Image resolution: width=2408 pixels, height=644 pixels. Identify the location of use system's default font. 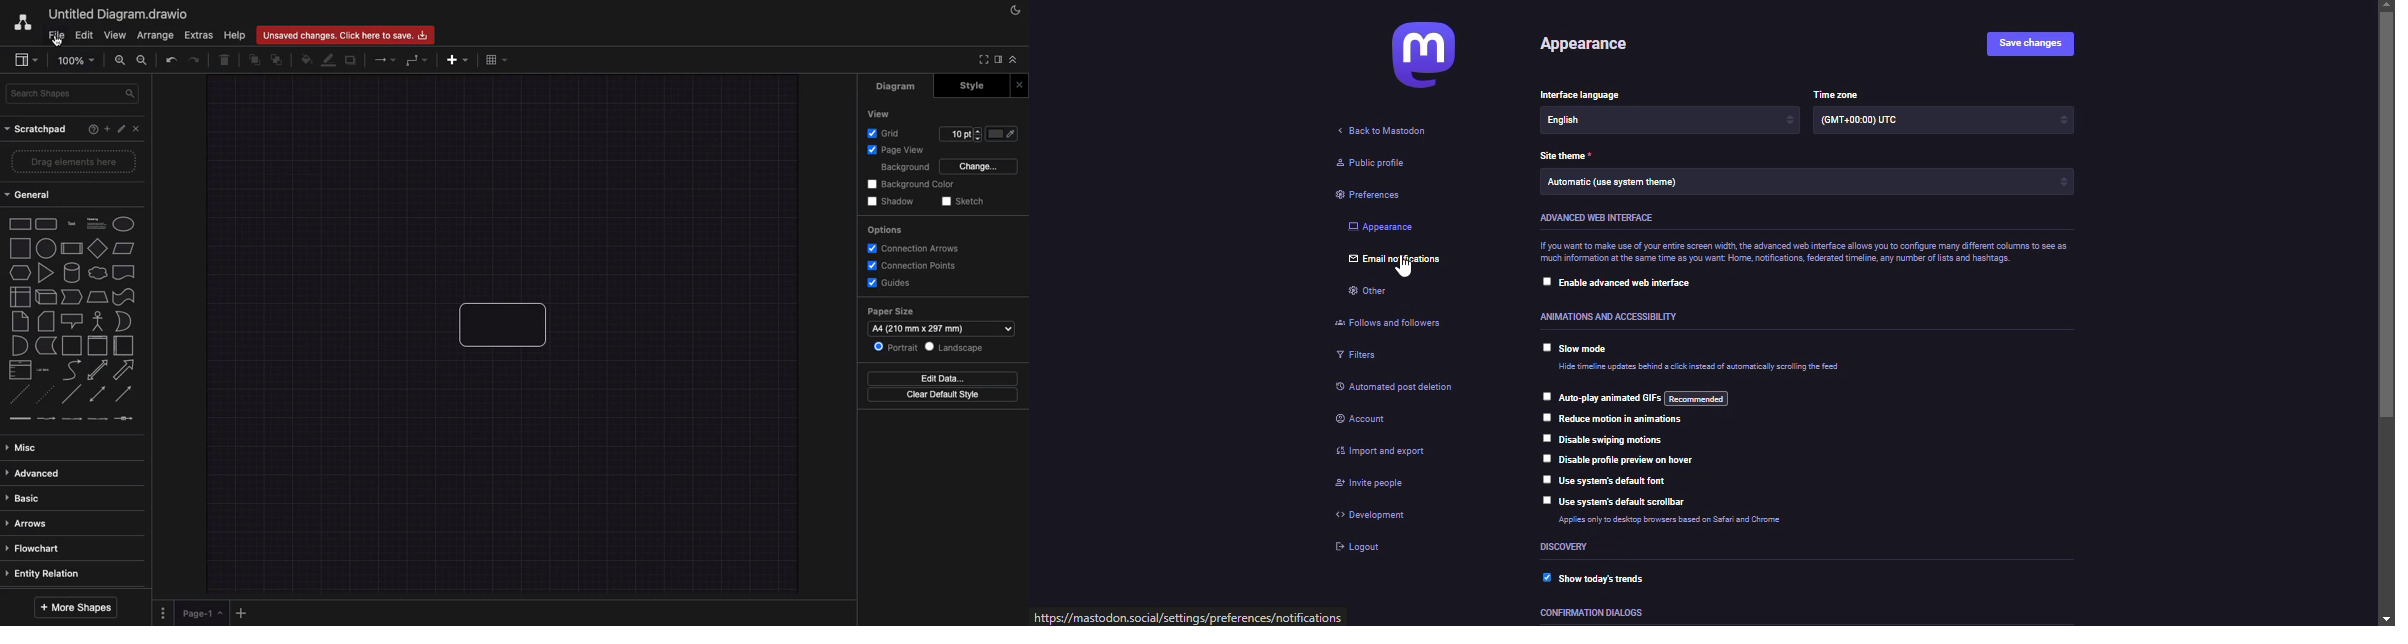
(1615, 481).